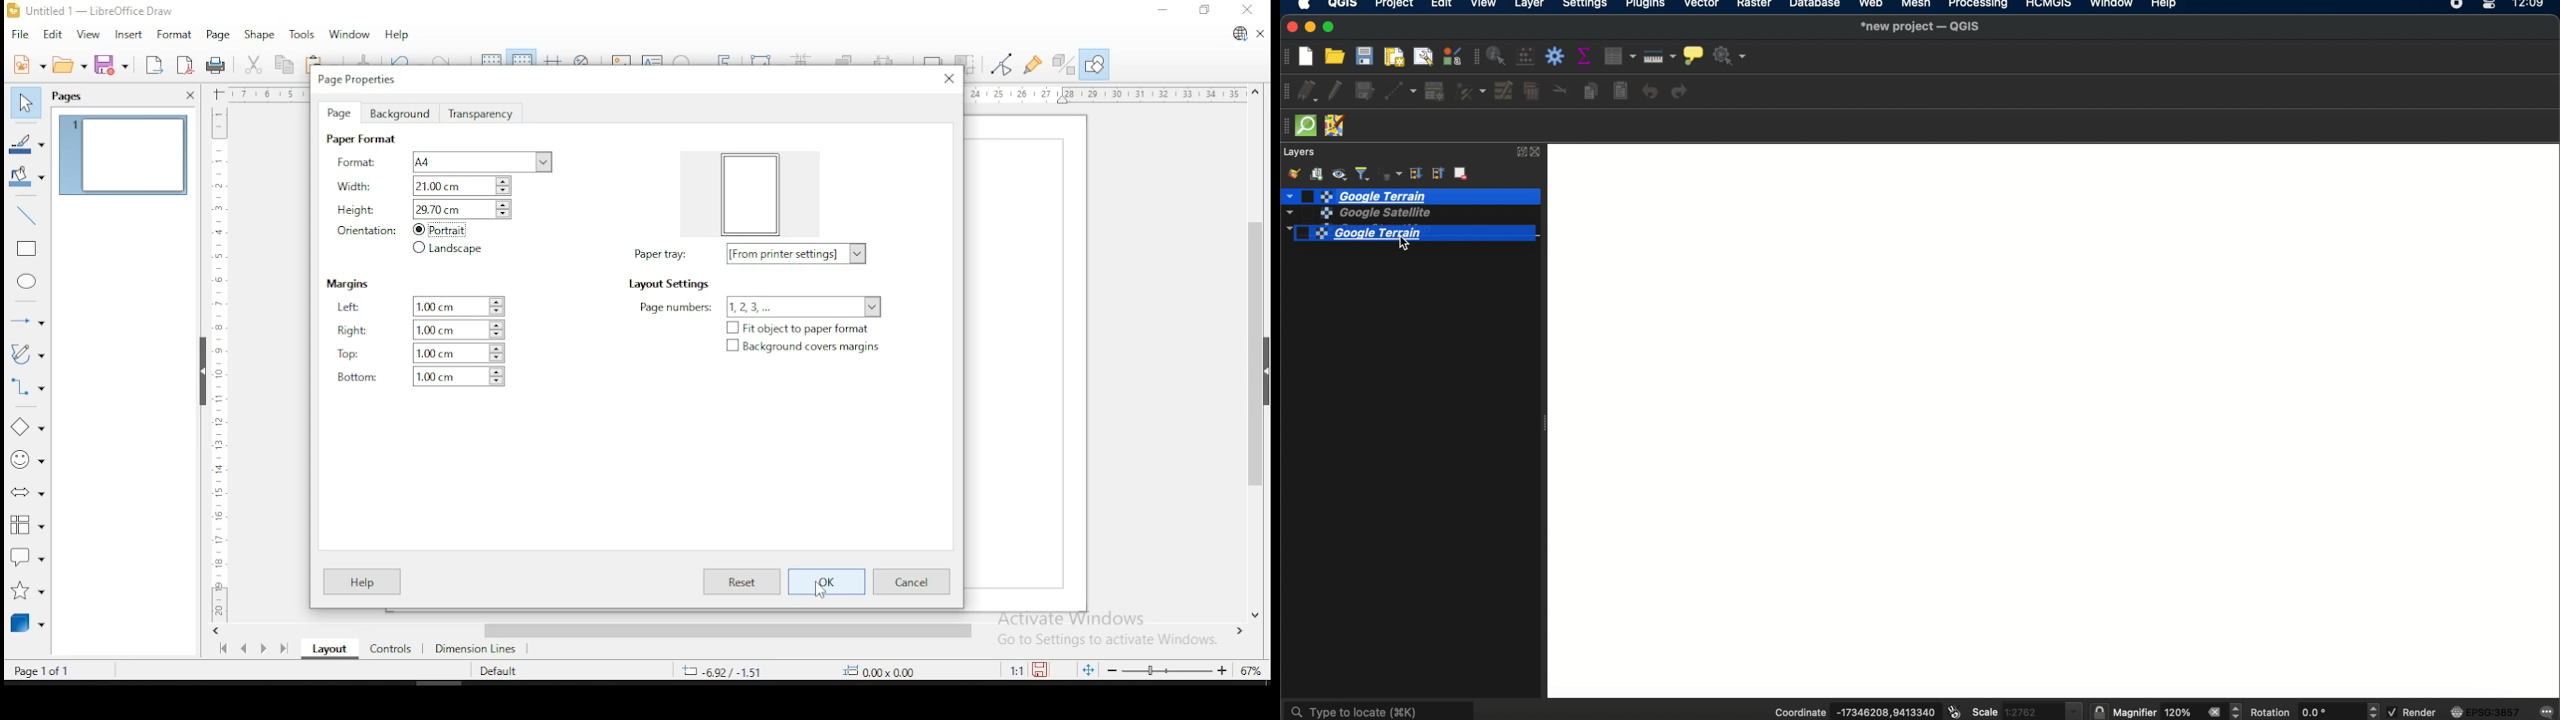 Image resolution: width=2576 pixels, height=728 pixels. I want to click on maximize, so click(1331, 27).